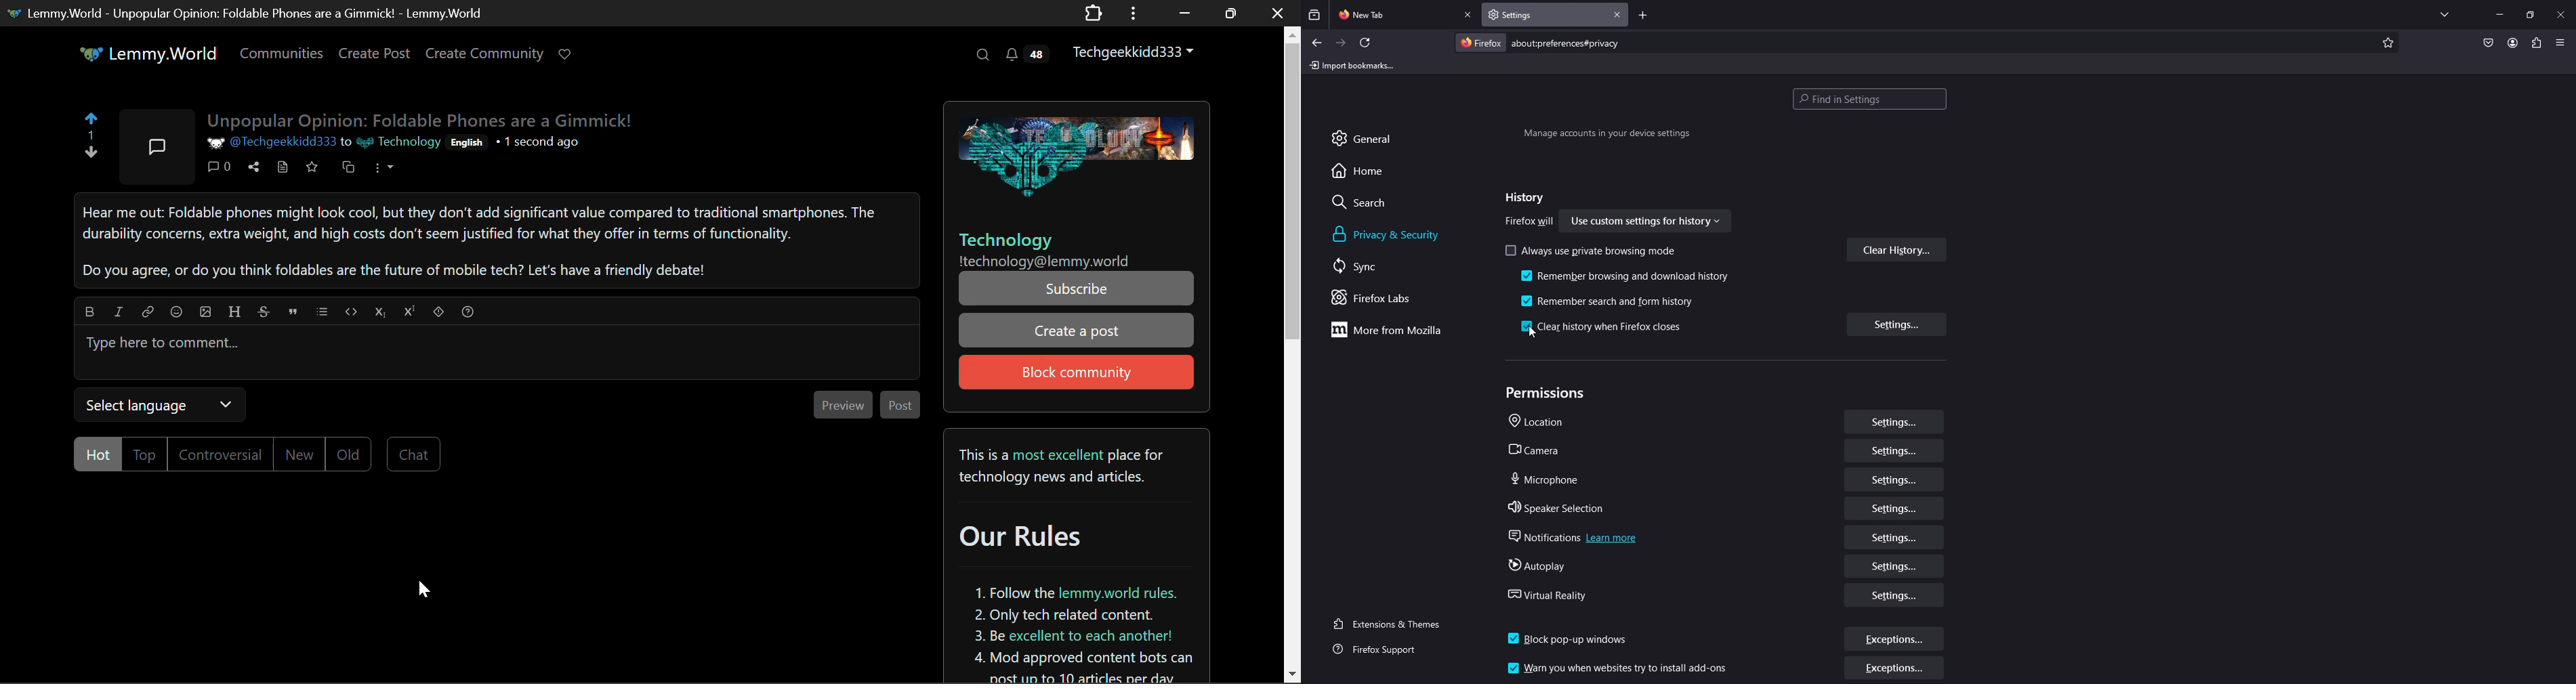 The width and height of the screenshot is (2576, 700). What do you see at coordinates (1528, 14) in the screenshot?
I see `settings tab` at bounding box center [1528, 14].